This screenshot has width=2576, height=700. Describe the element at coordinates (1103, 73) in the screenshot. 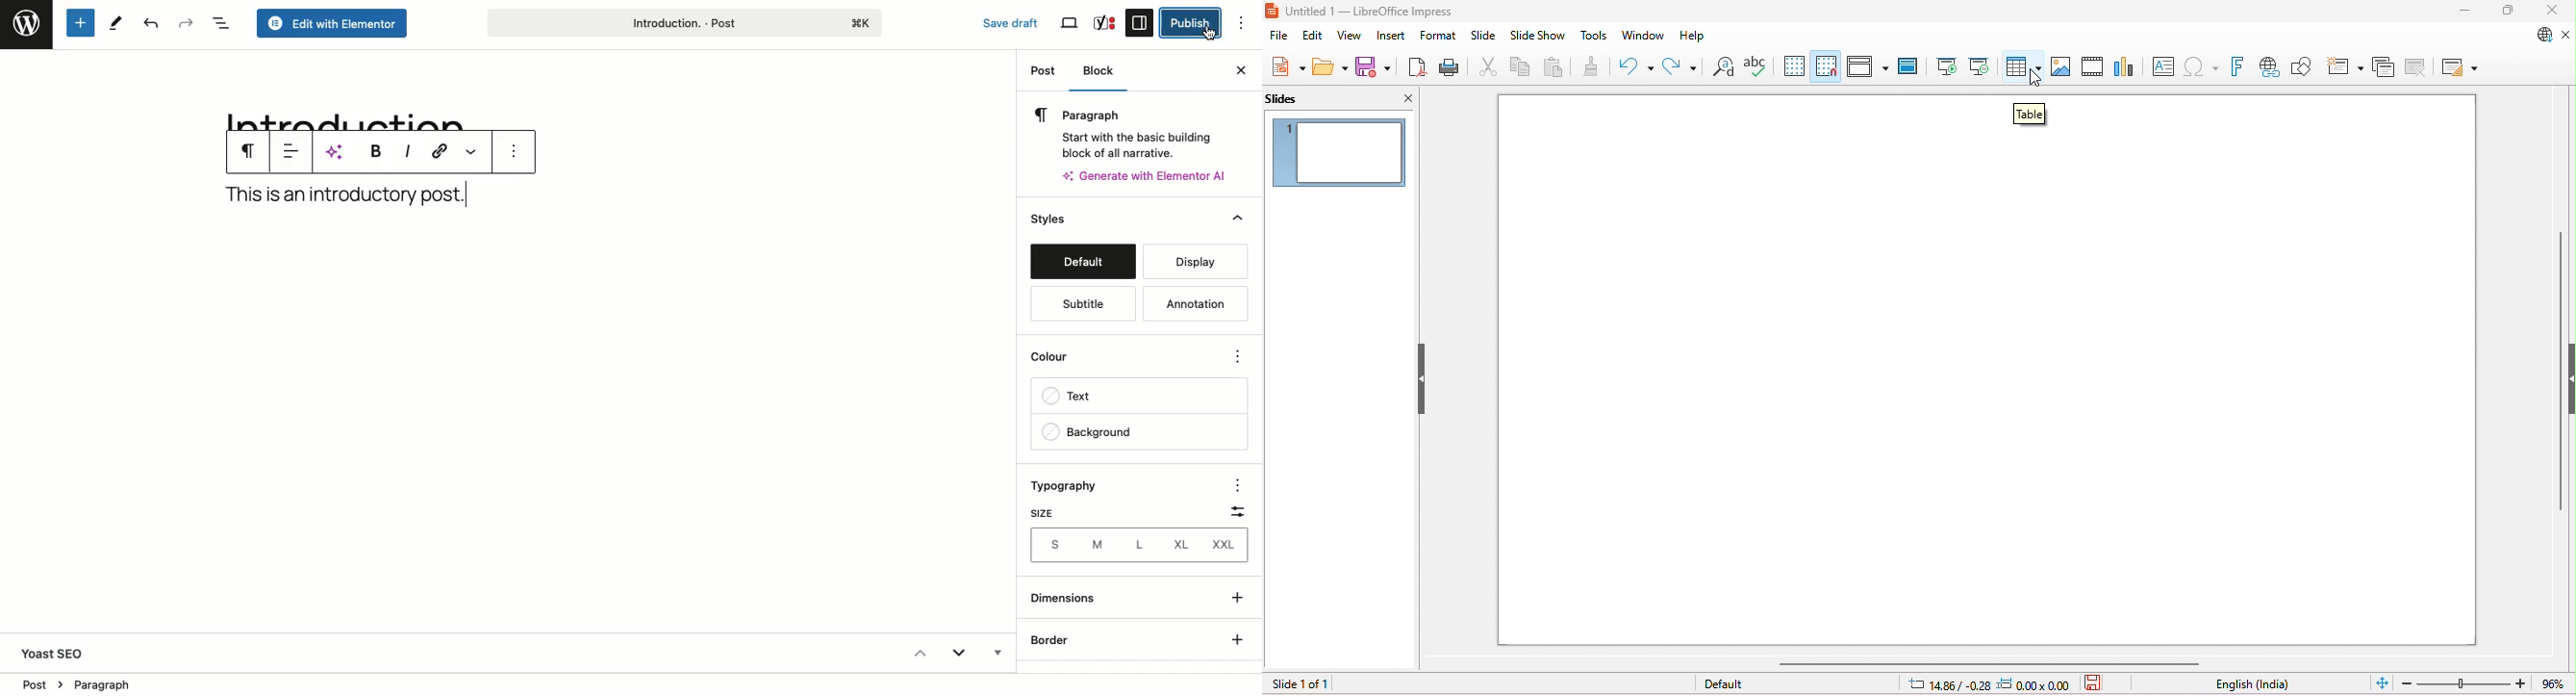

I see `Block` at that location.